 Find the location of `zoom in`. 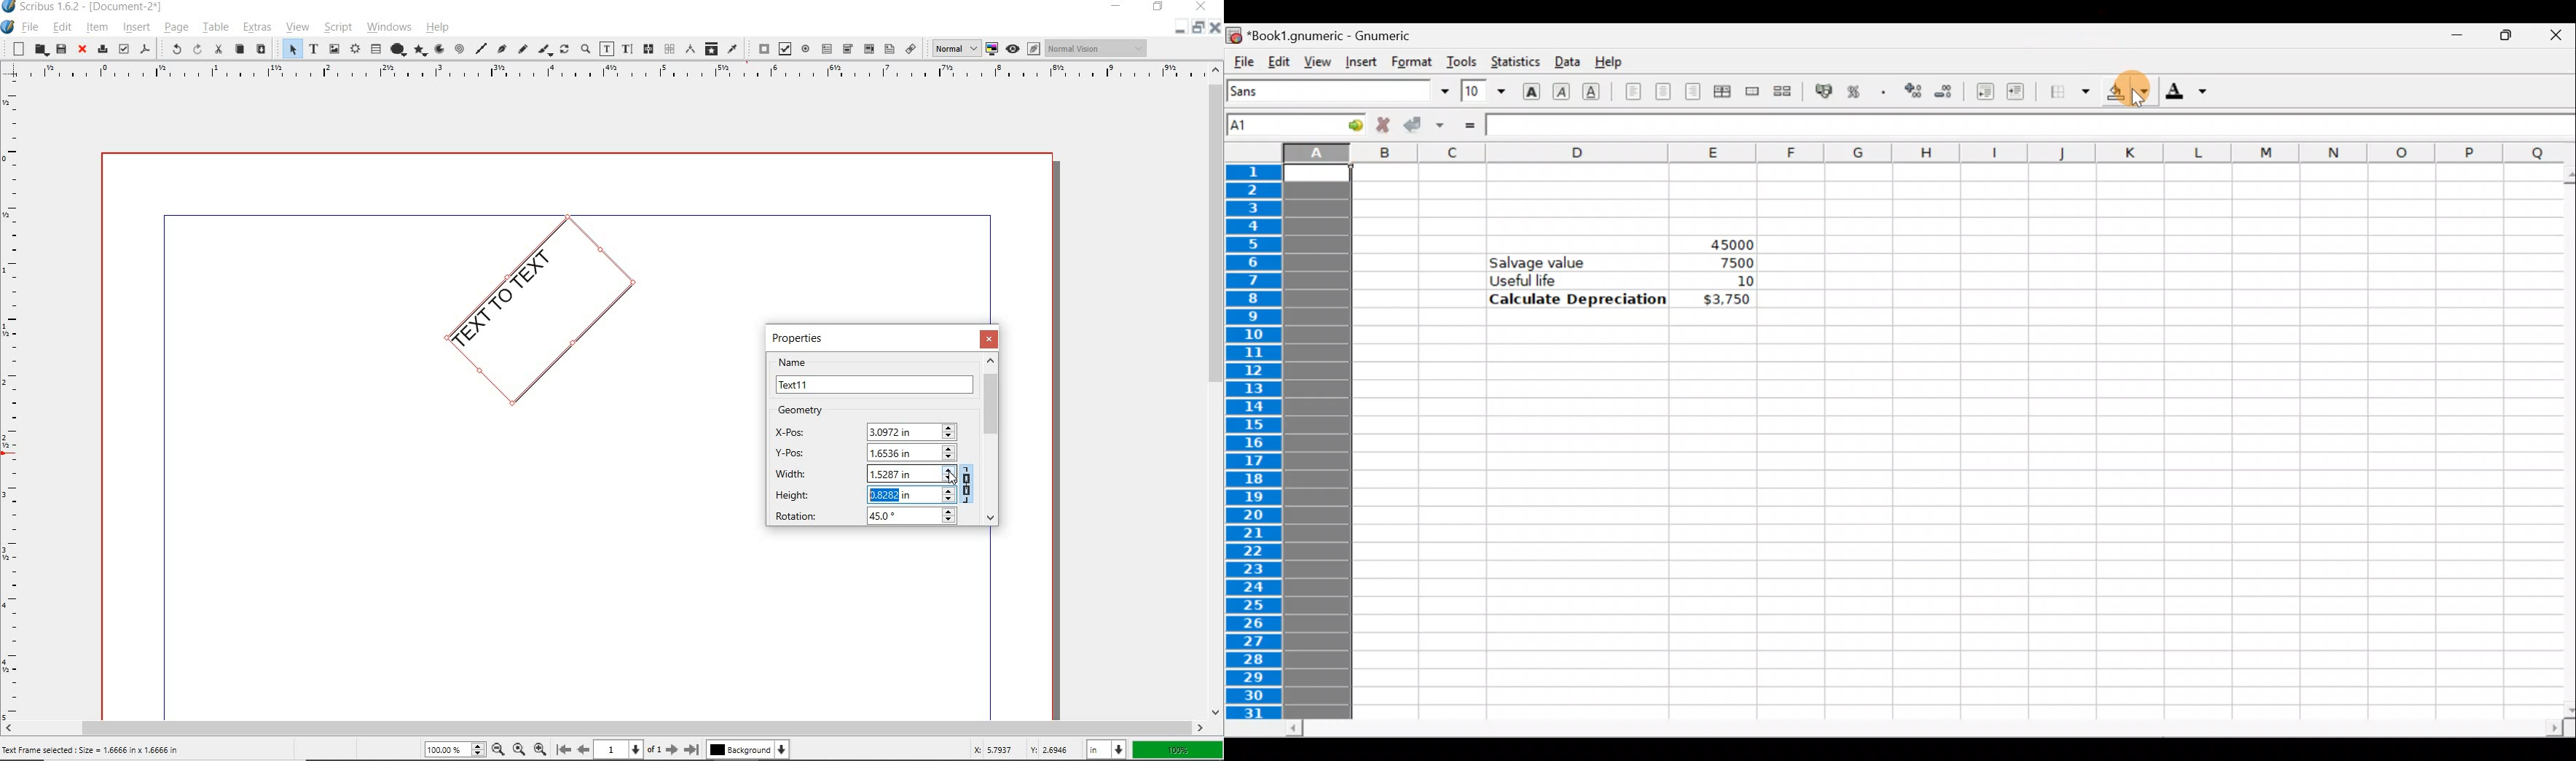

zoom in is located at coordinates (543, 747).